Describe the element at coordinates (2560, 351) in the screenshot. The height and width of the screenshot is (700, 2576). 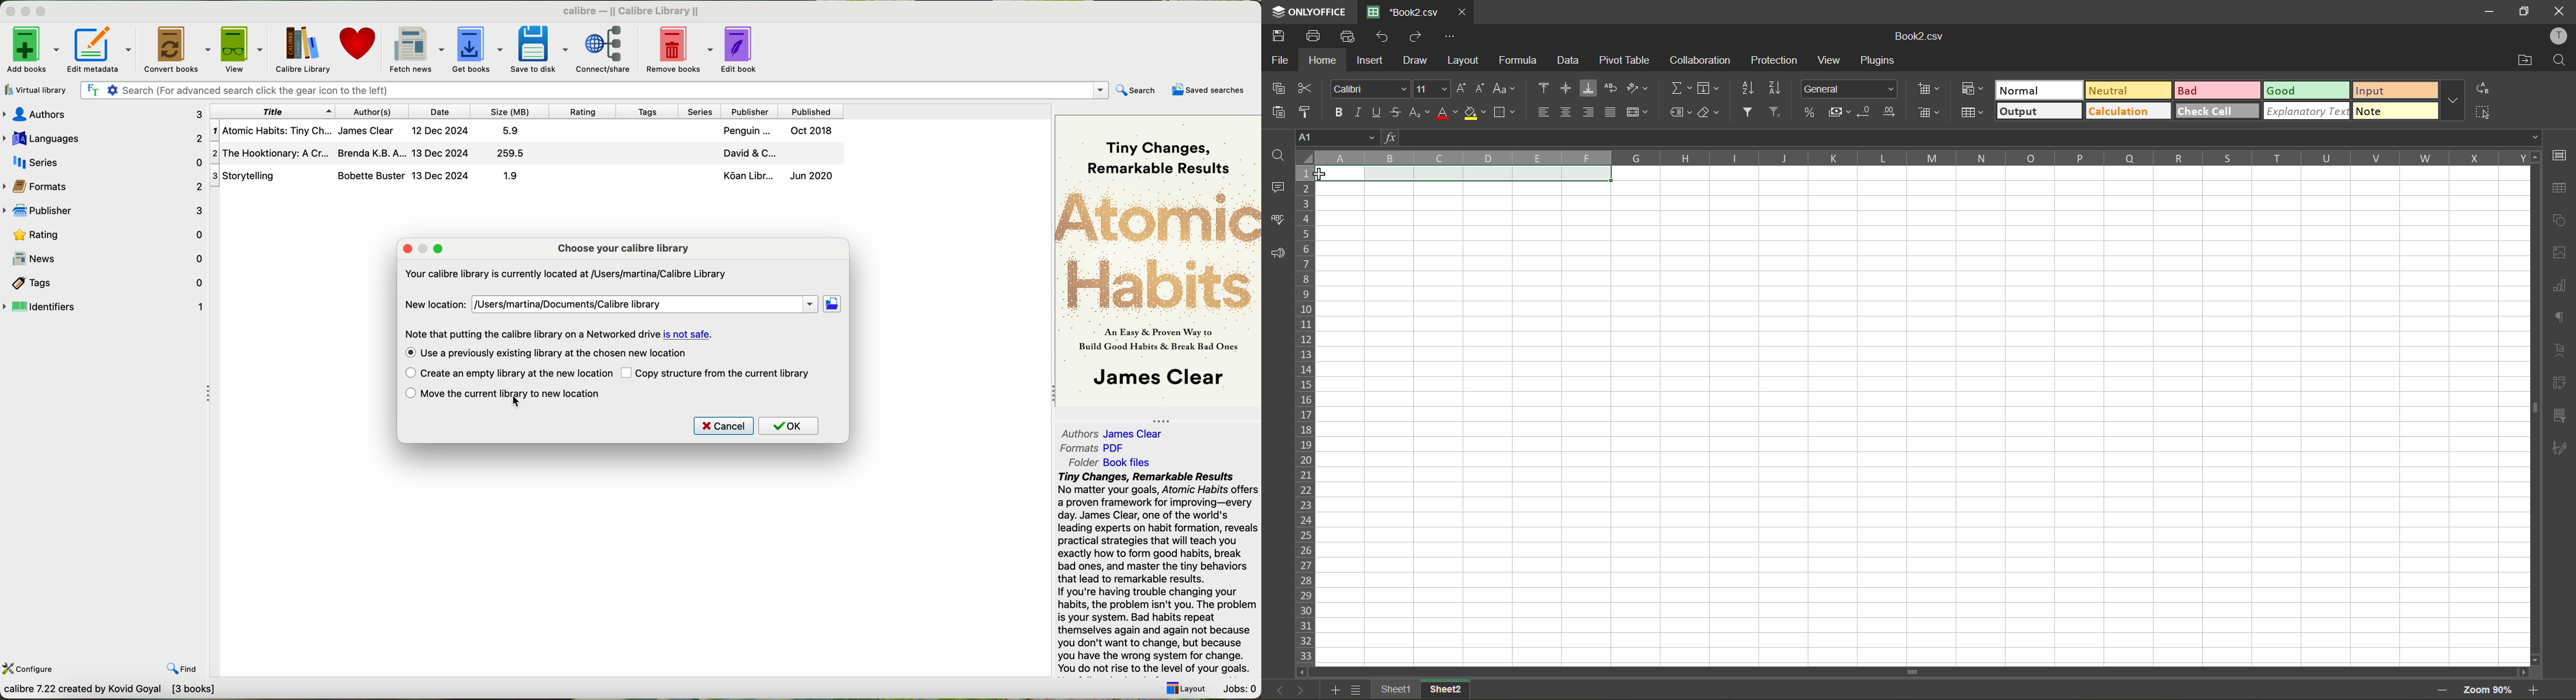
I see `text` at that location.